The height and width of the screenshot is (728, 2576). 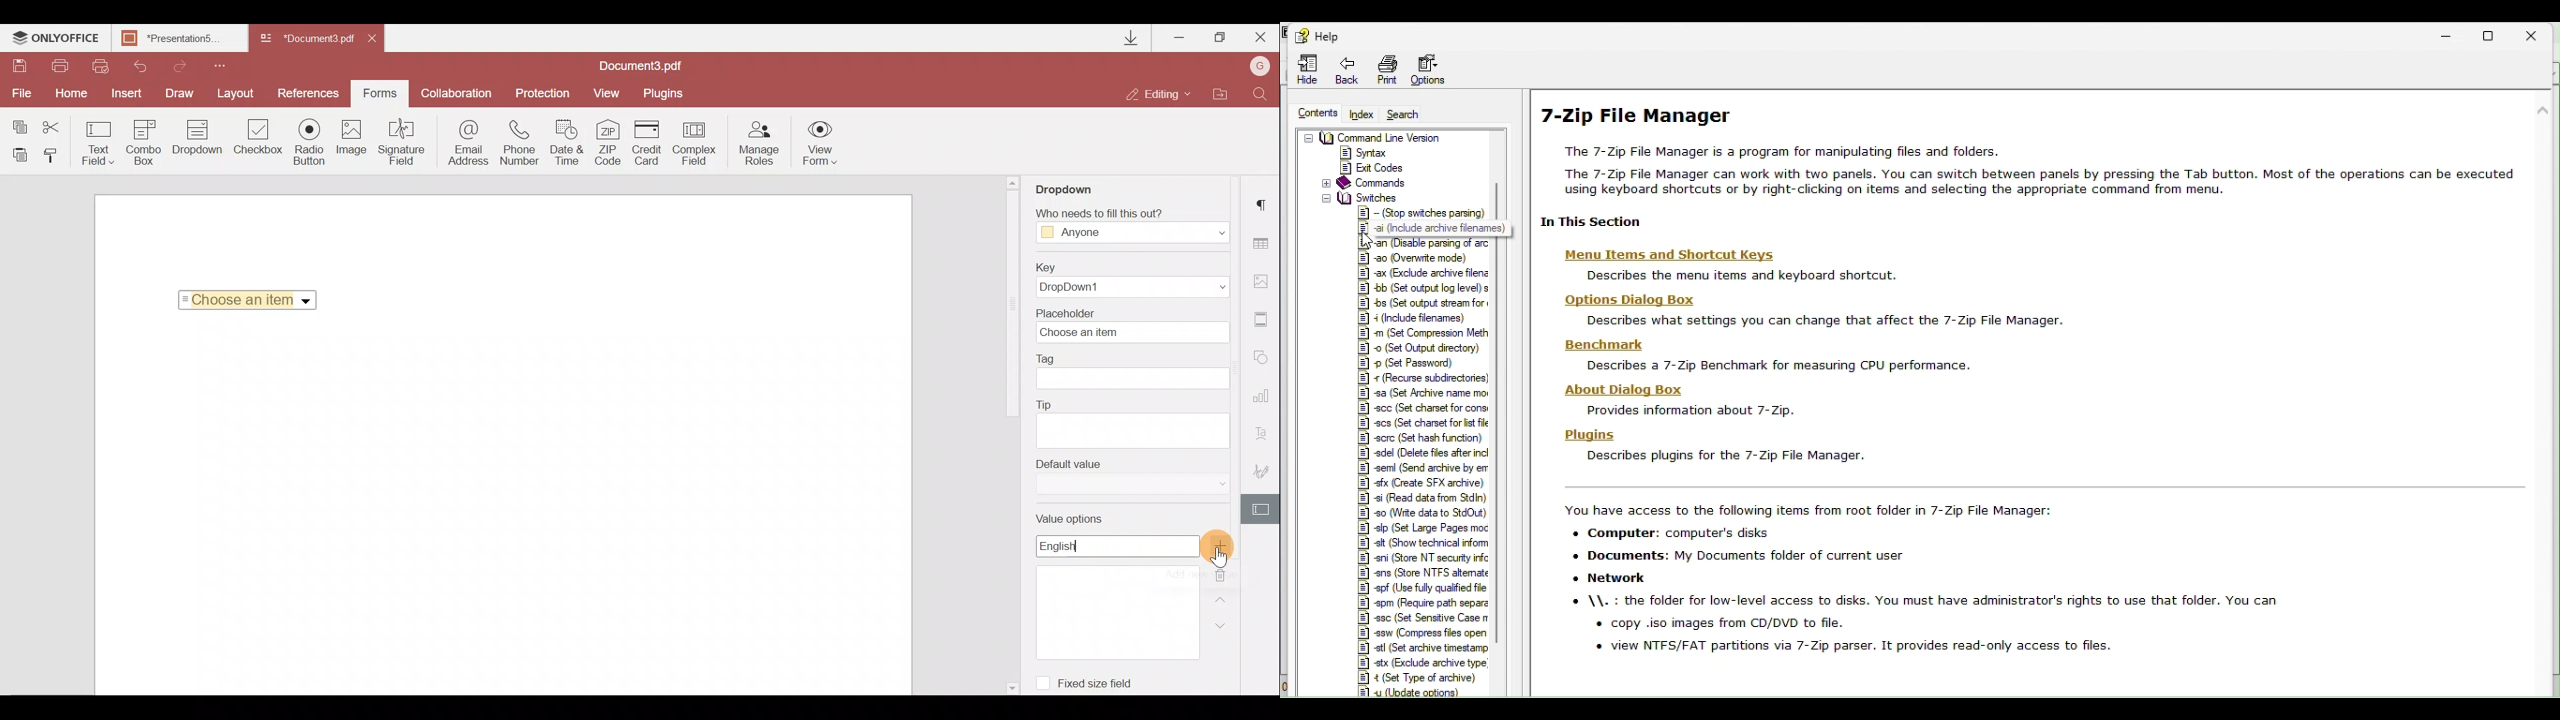 I want to click on Forms, so click(x=379, y=89).